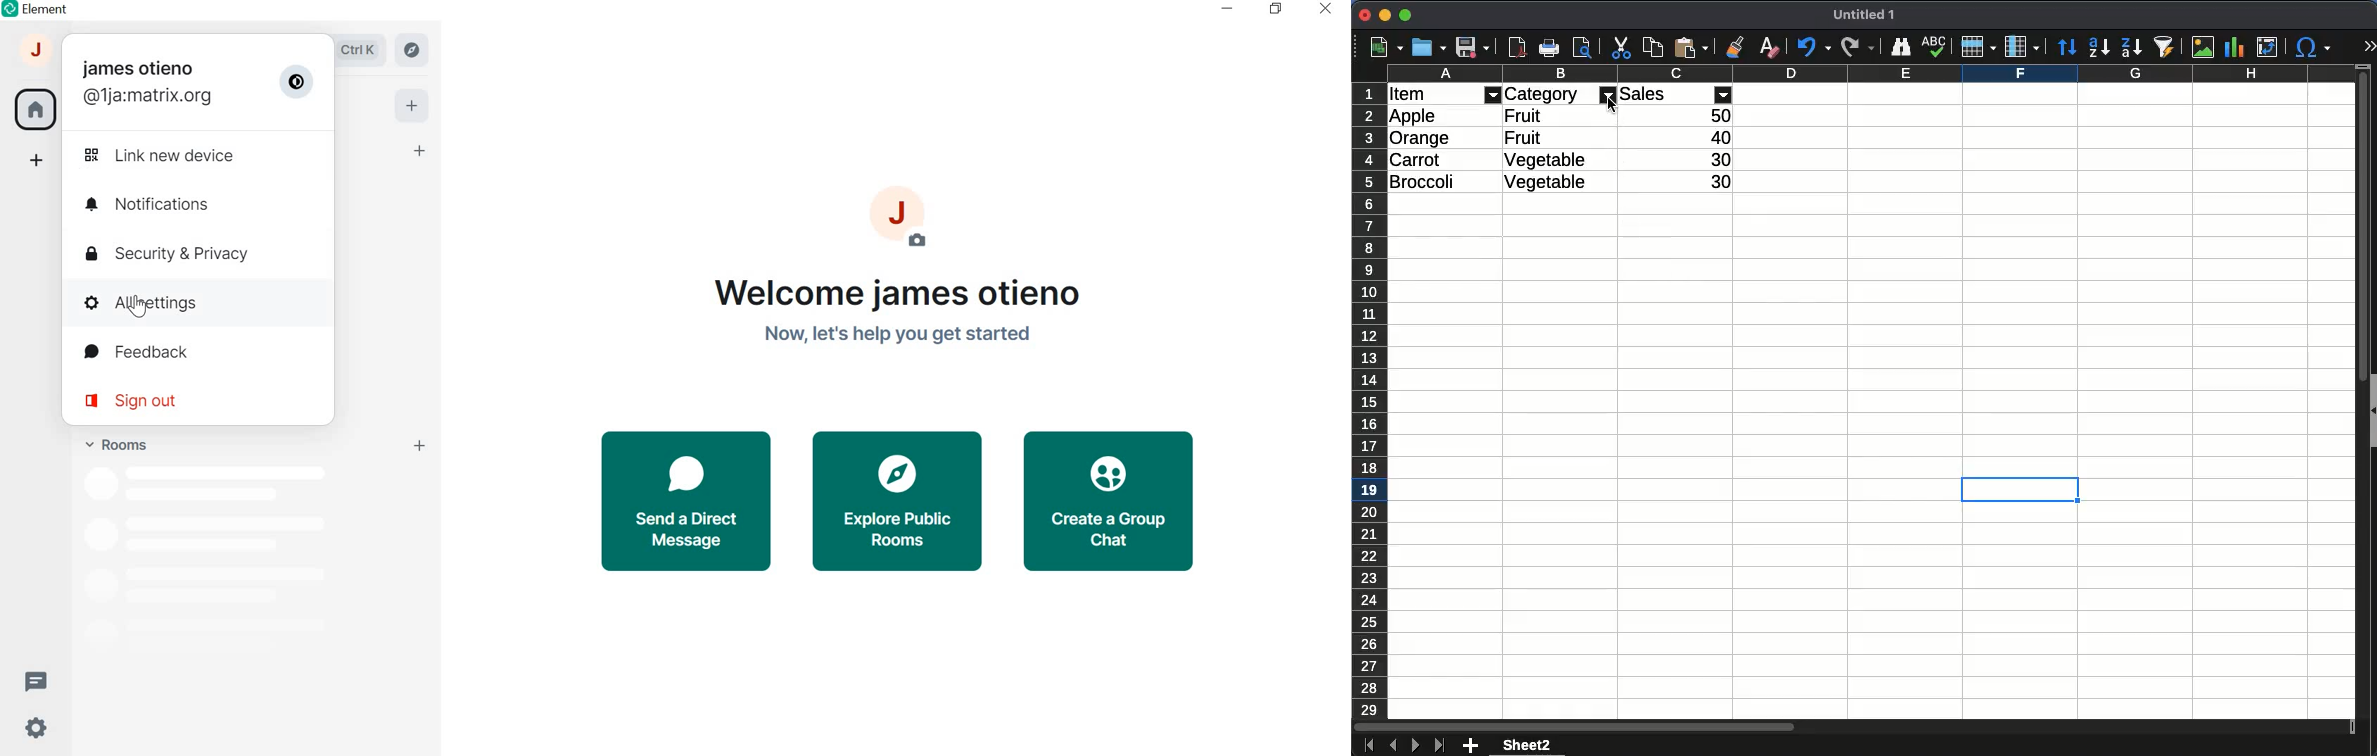 This screenshot has width=2380, height=756. What do you see at coordinates (190, 155) in the screenshot?
I see `LINK NEW DEVICE` at bounding box center [190, 155].